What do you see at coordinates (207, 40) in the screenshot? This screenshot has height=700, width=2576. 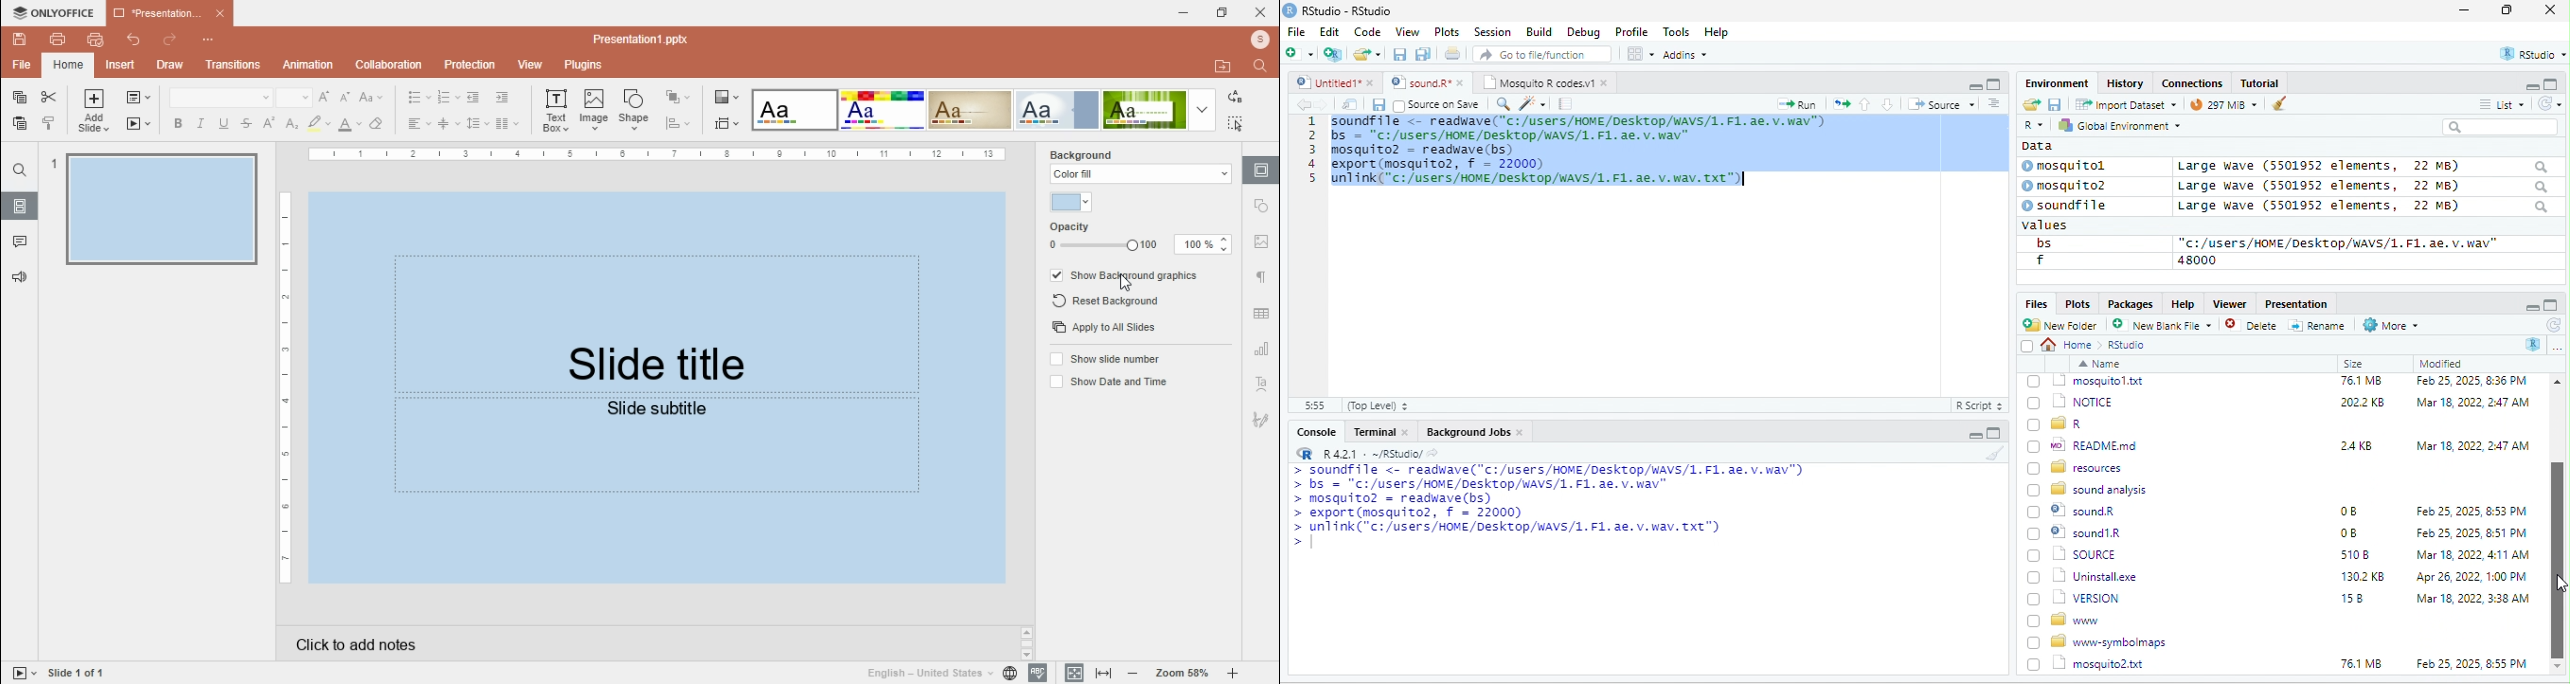 I see `customize quick access toolbar` at bounding box center [207, 40].